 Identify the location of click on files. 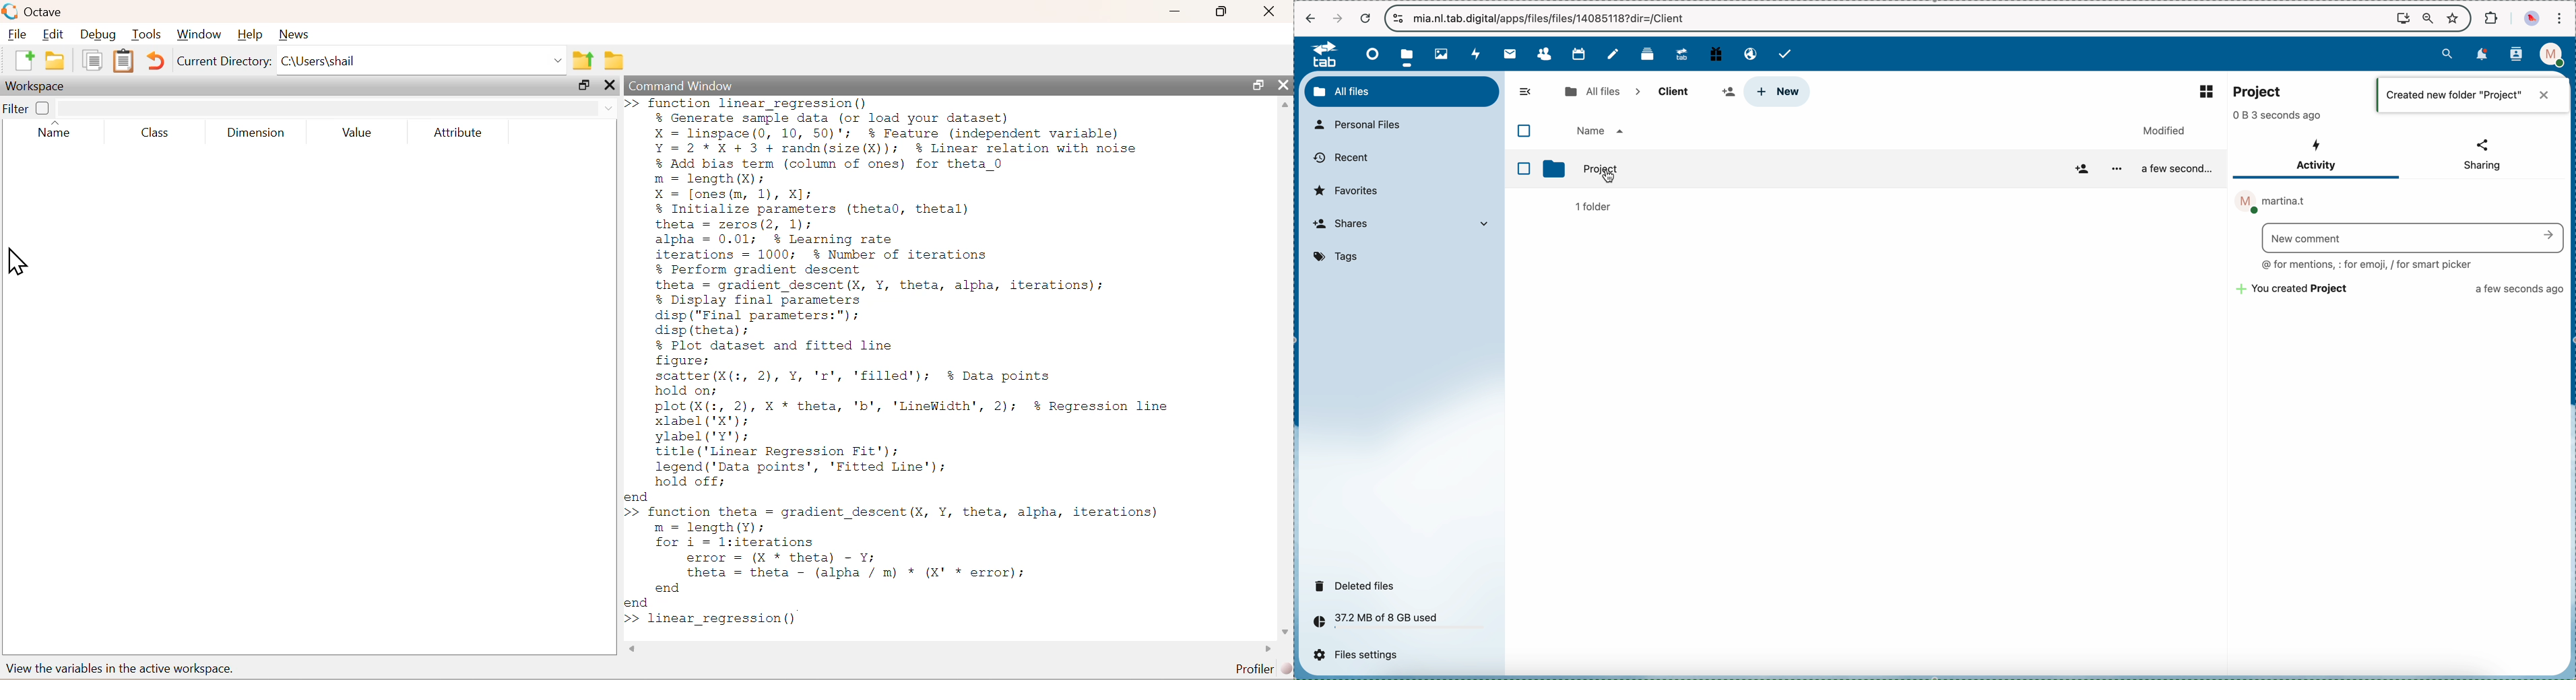
(1410, 54).